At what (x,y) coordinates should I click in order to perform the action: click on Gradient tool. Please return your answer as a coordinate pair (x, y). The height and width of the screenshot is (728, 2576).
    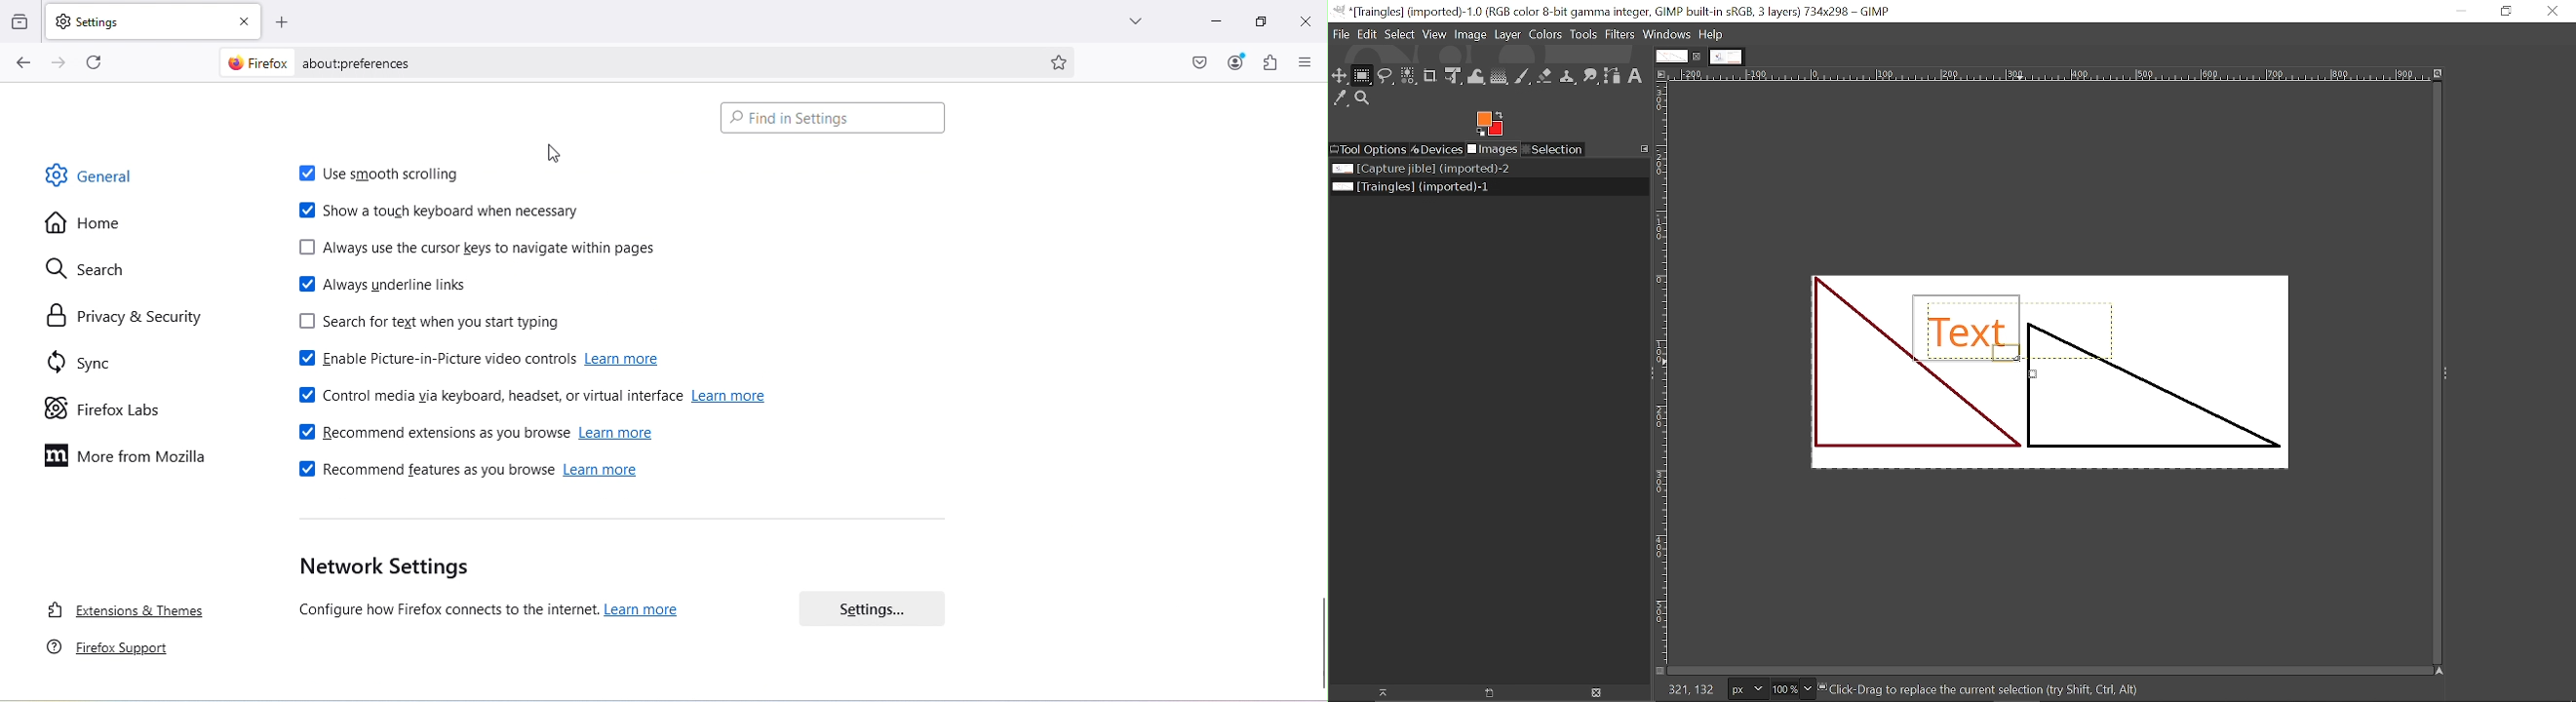
    Looking at the image, I should click on (1500, 77).